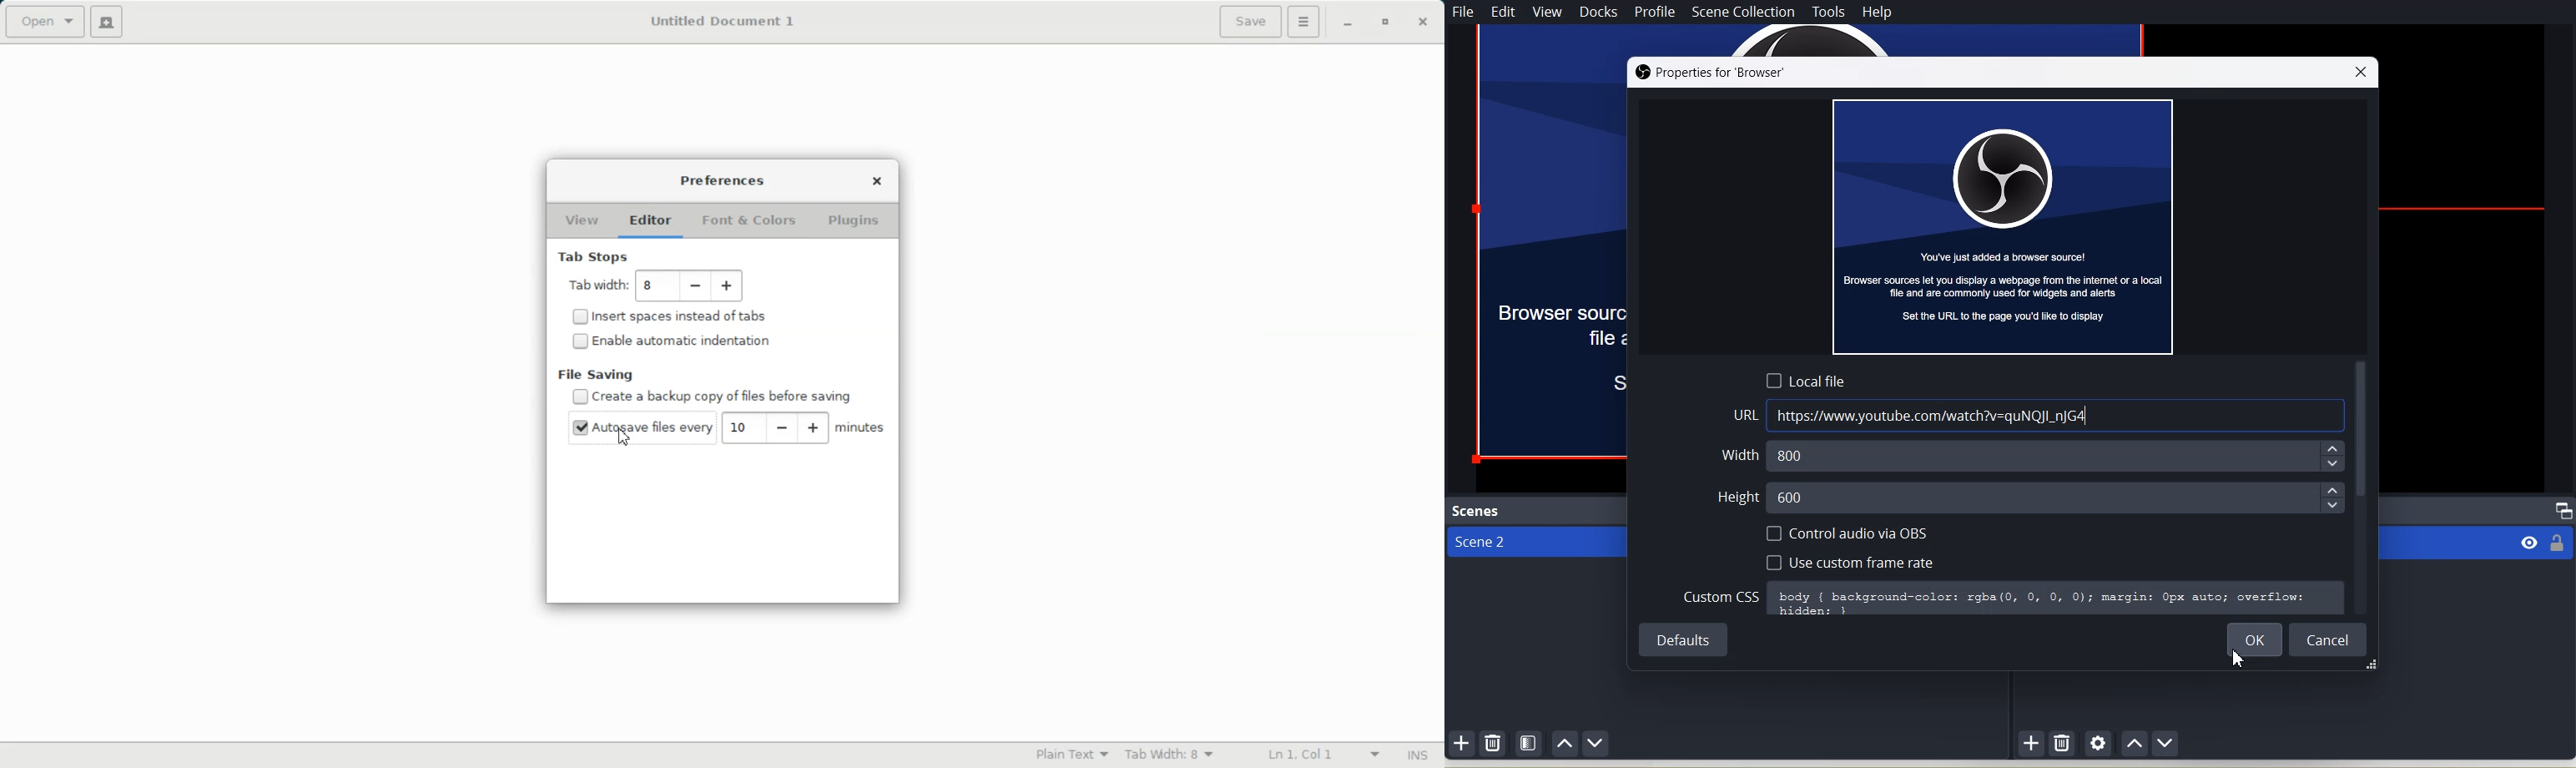 The image size is (2576, 784). What do you see at coordinates (1932, 416) in the screenshot?
I see `https://www.youtube.com/watch?v=quNQJI_nJG4|` at bounding box center [1932, 416].